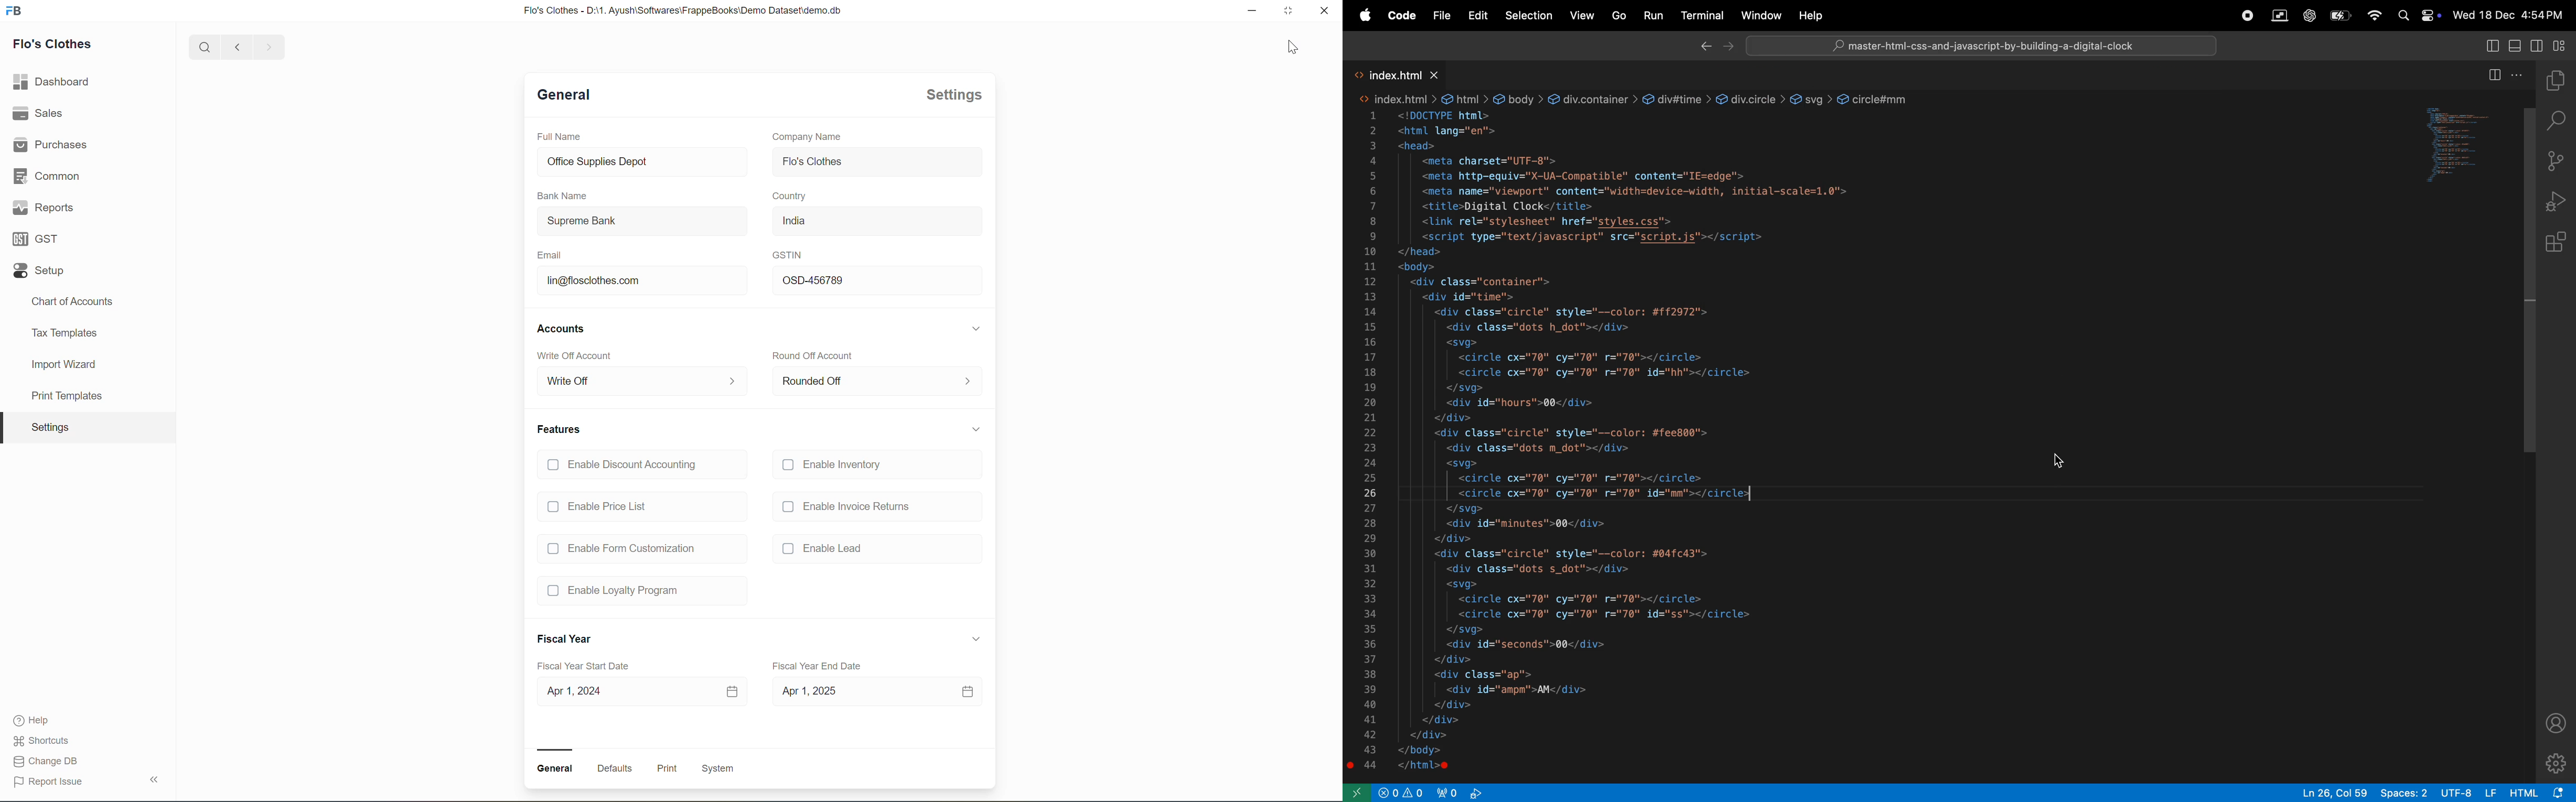 The image size is (2576, 812). I want to click on backward, so click(239, 47).